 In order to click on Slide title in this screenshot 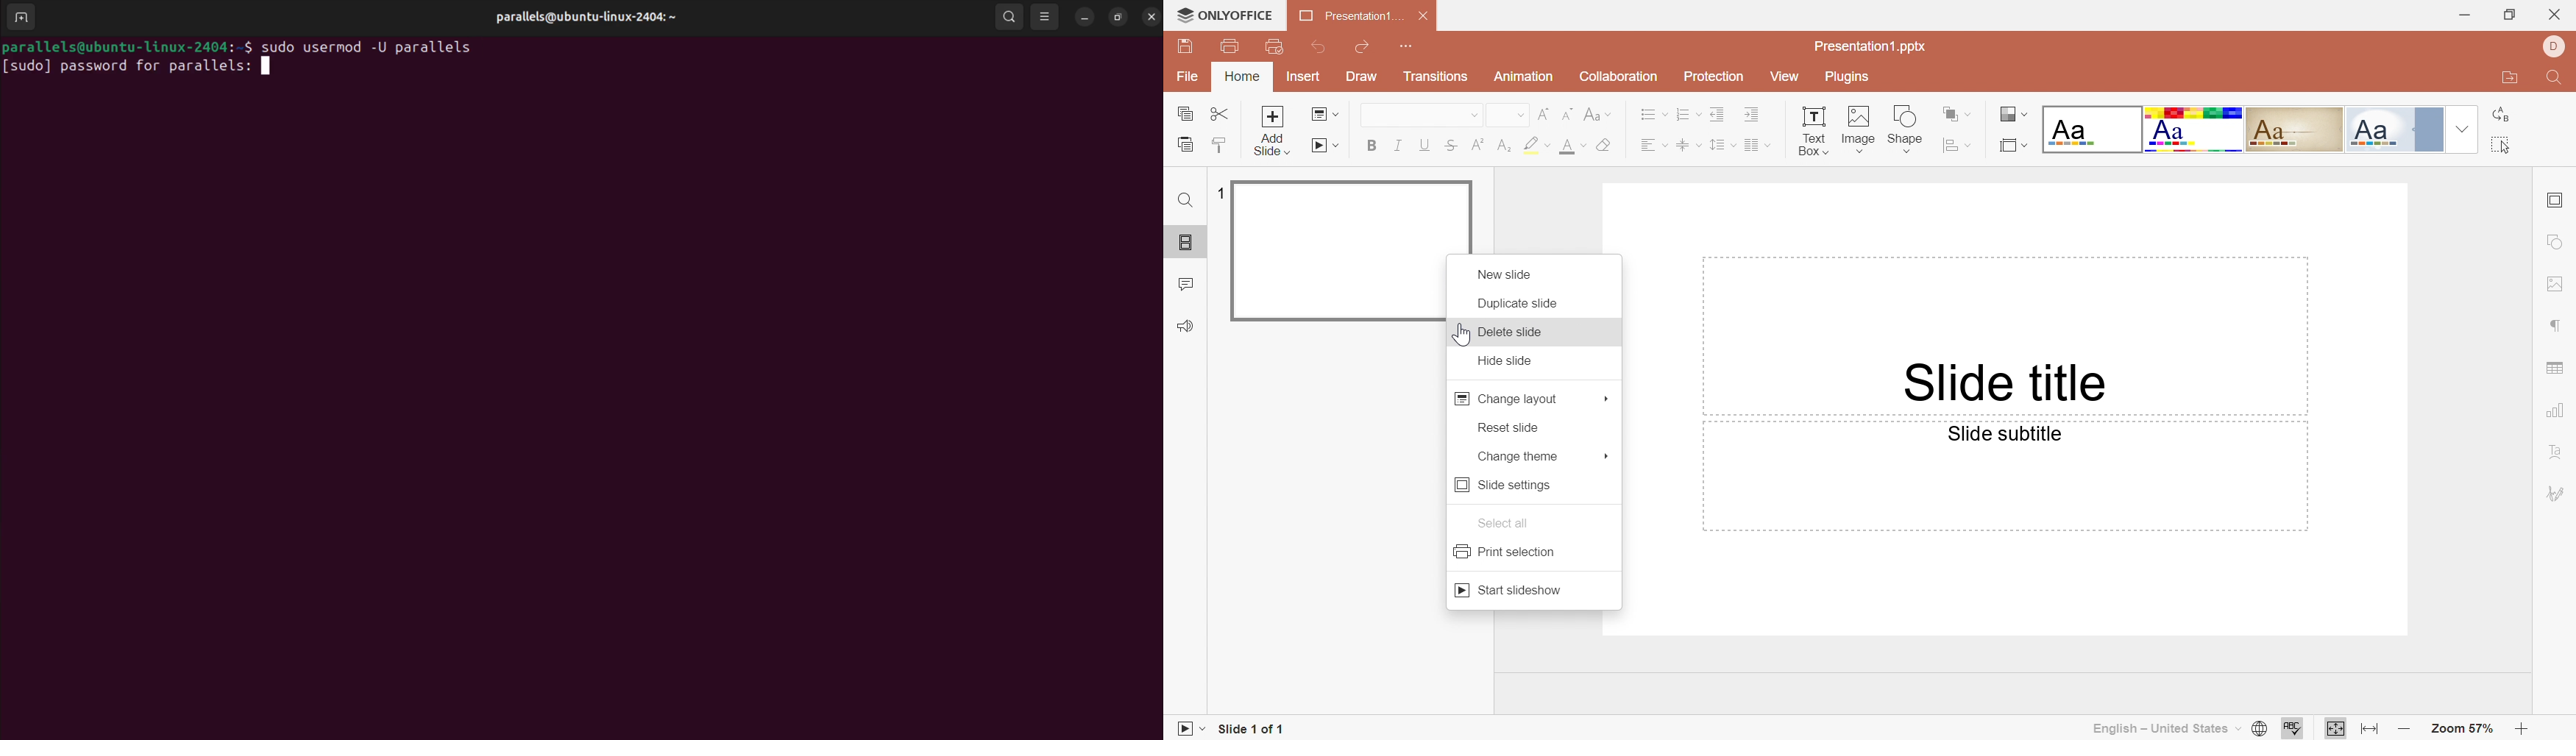, I will do `click(2004, 380)`.